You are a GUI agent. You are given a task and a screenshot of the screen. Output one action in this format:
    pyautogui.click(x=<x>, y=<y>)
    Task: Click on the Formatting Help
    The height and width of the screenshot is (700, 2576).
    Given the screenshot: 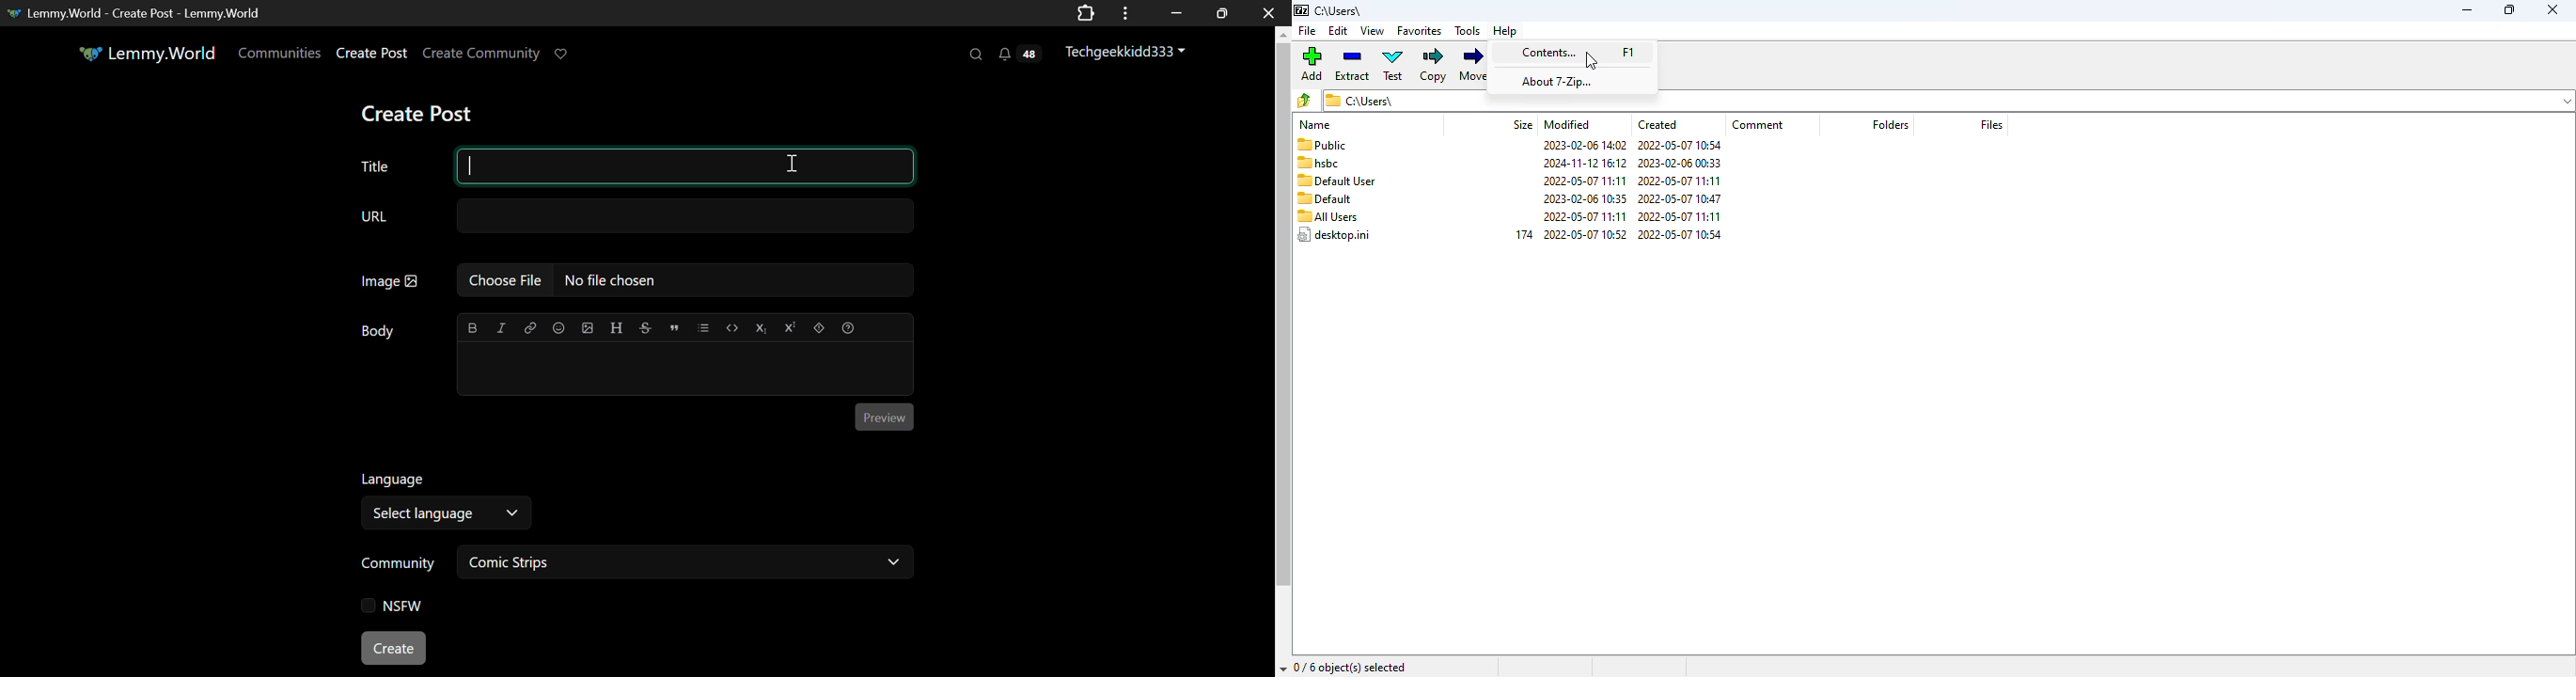 What is the action you would take?
    pyautogui.click(x=848, y=326)
    